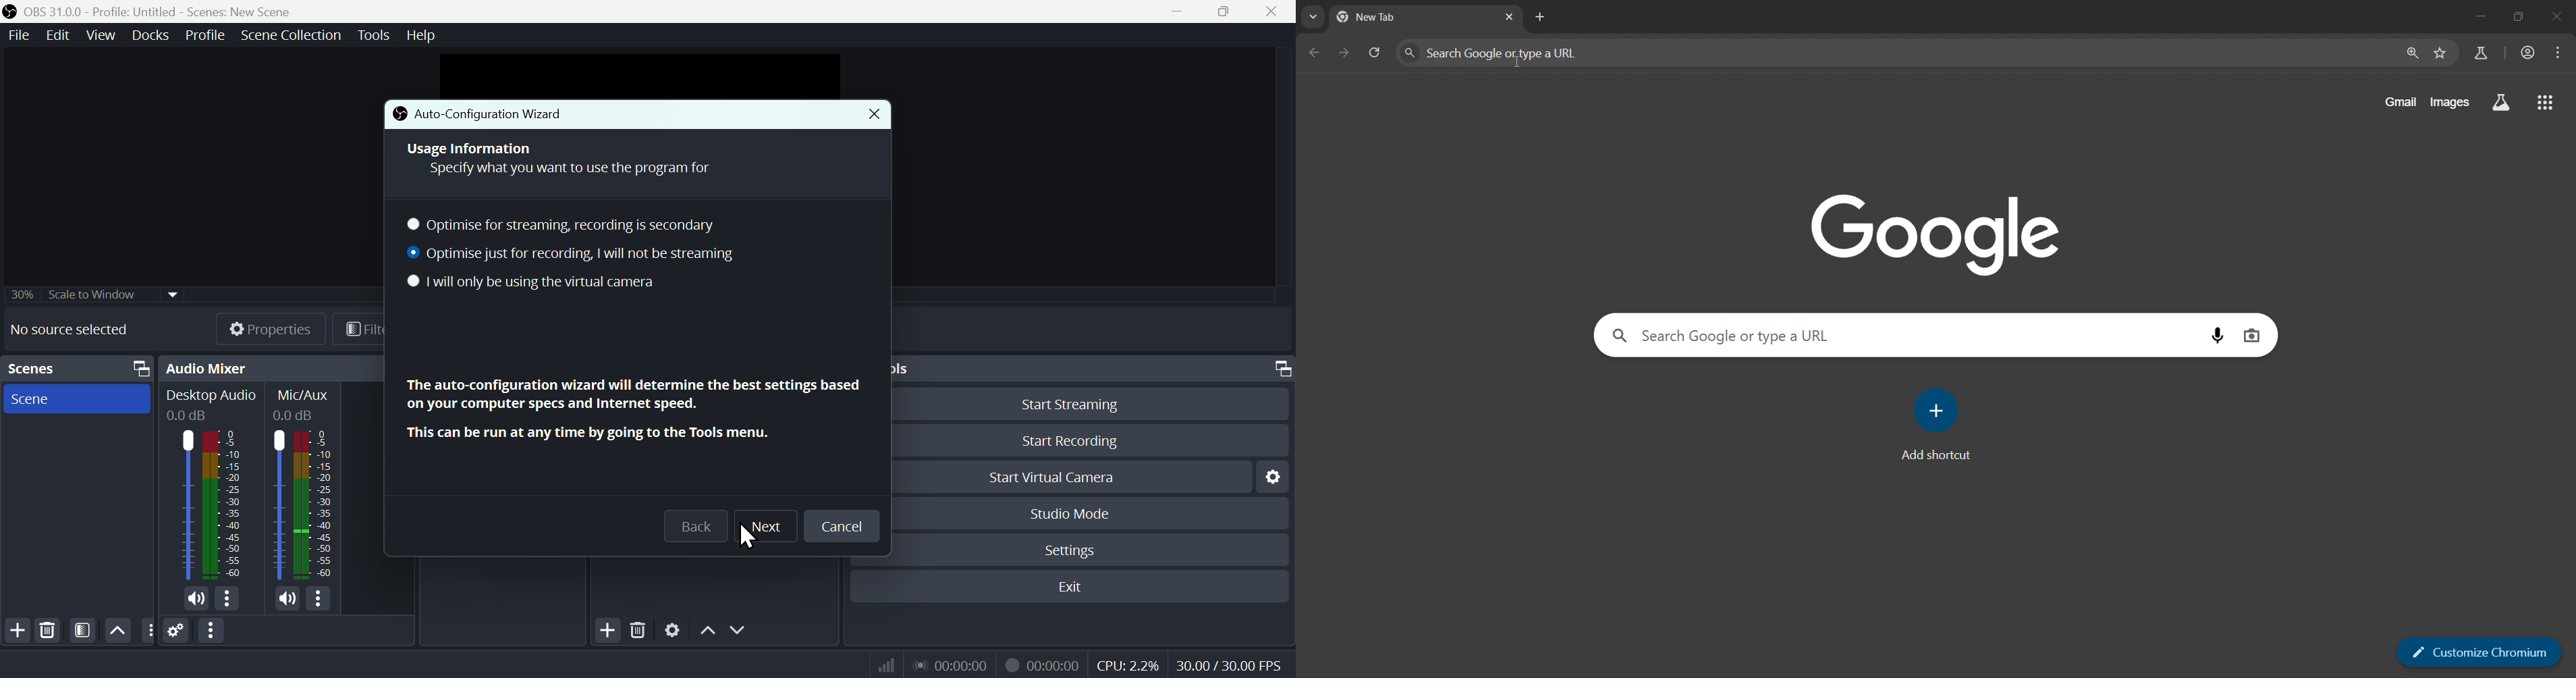 This screenshot has height=700, width=2576. Describe the element at coordinates (1232, 662) in the screenshot. I see `30.00/60.00 FPS` at that location.